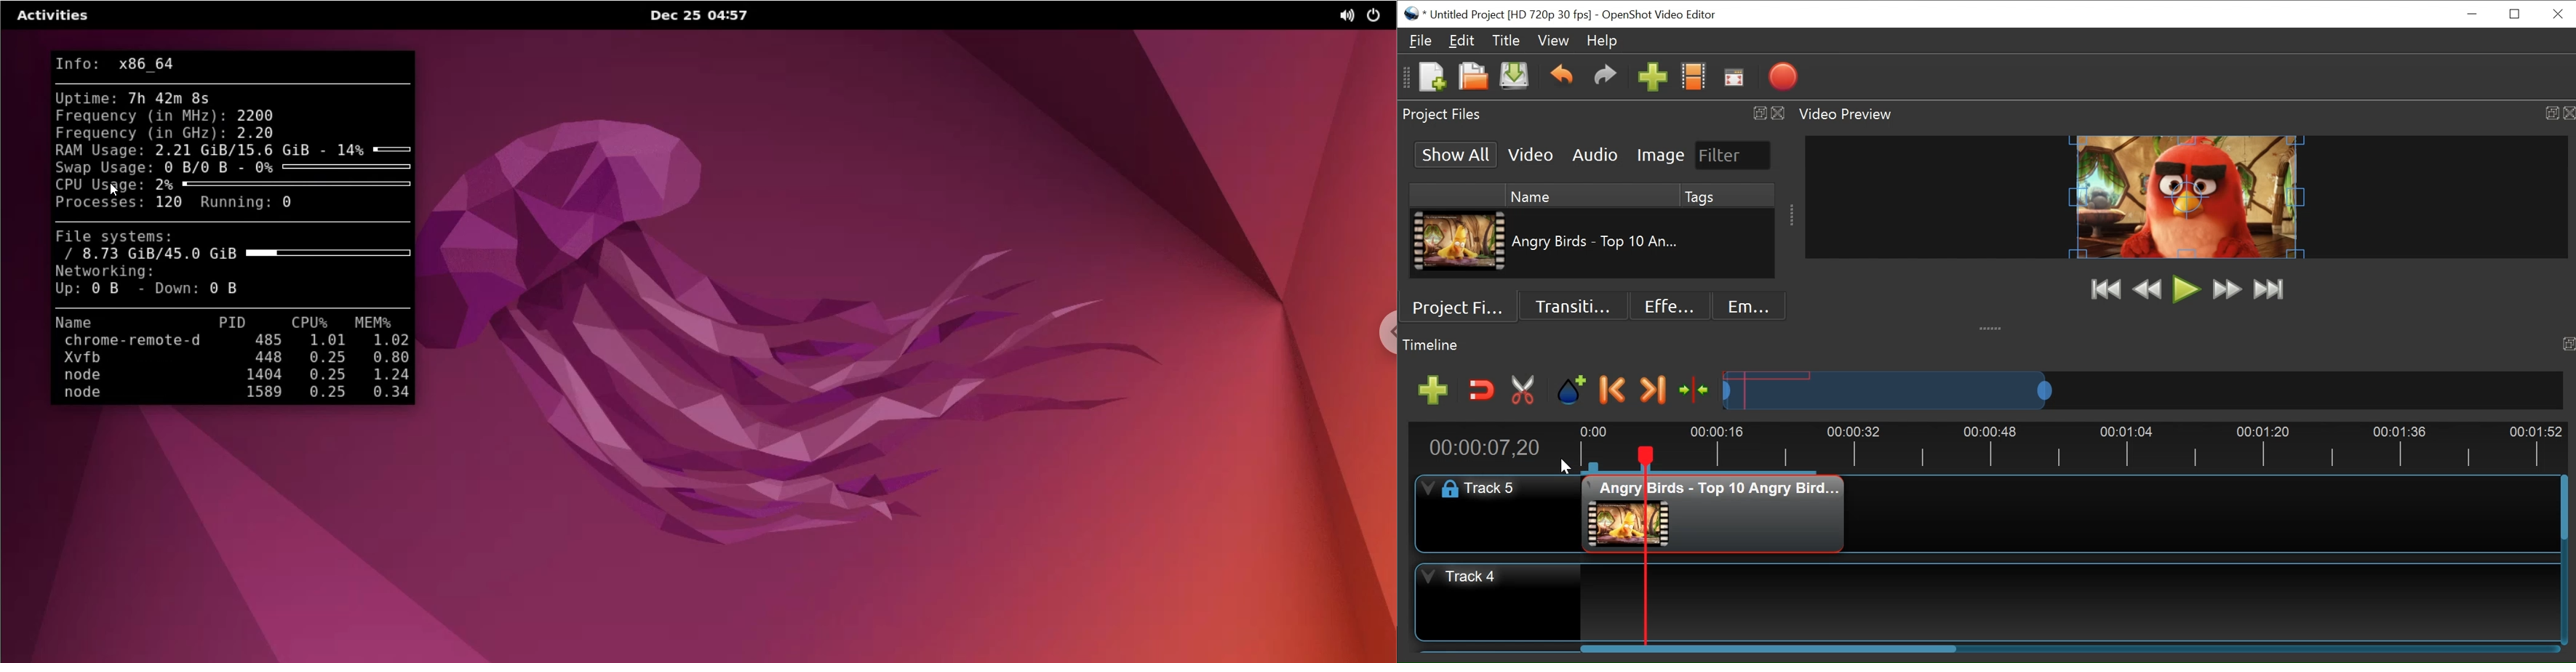 The height and width of the screenshot is (672, 2576). Describe the element at coordinates (1482, 390) in the screenshot. I see `Snap` at that location.